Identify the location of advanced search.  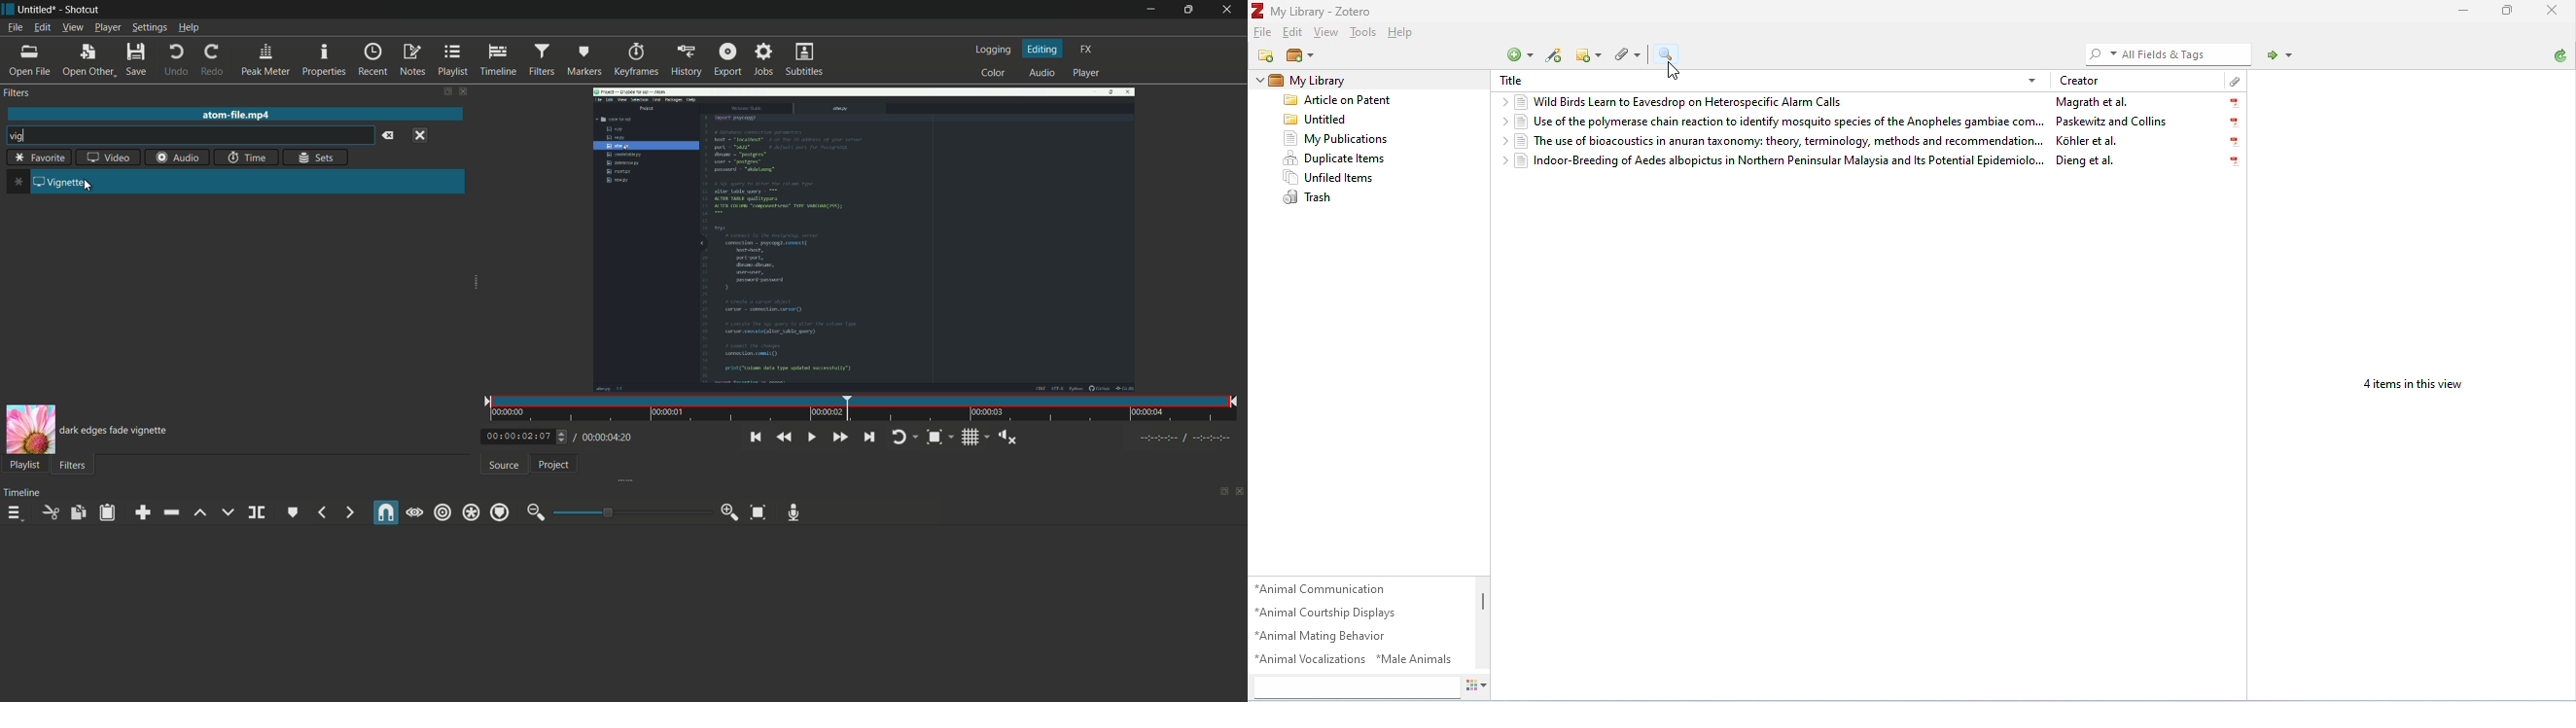
(1670, 54).